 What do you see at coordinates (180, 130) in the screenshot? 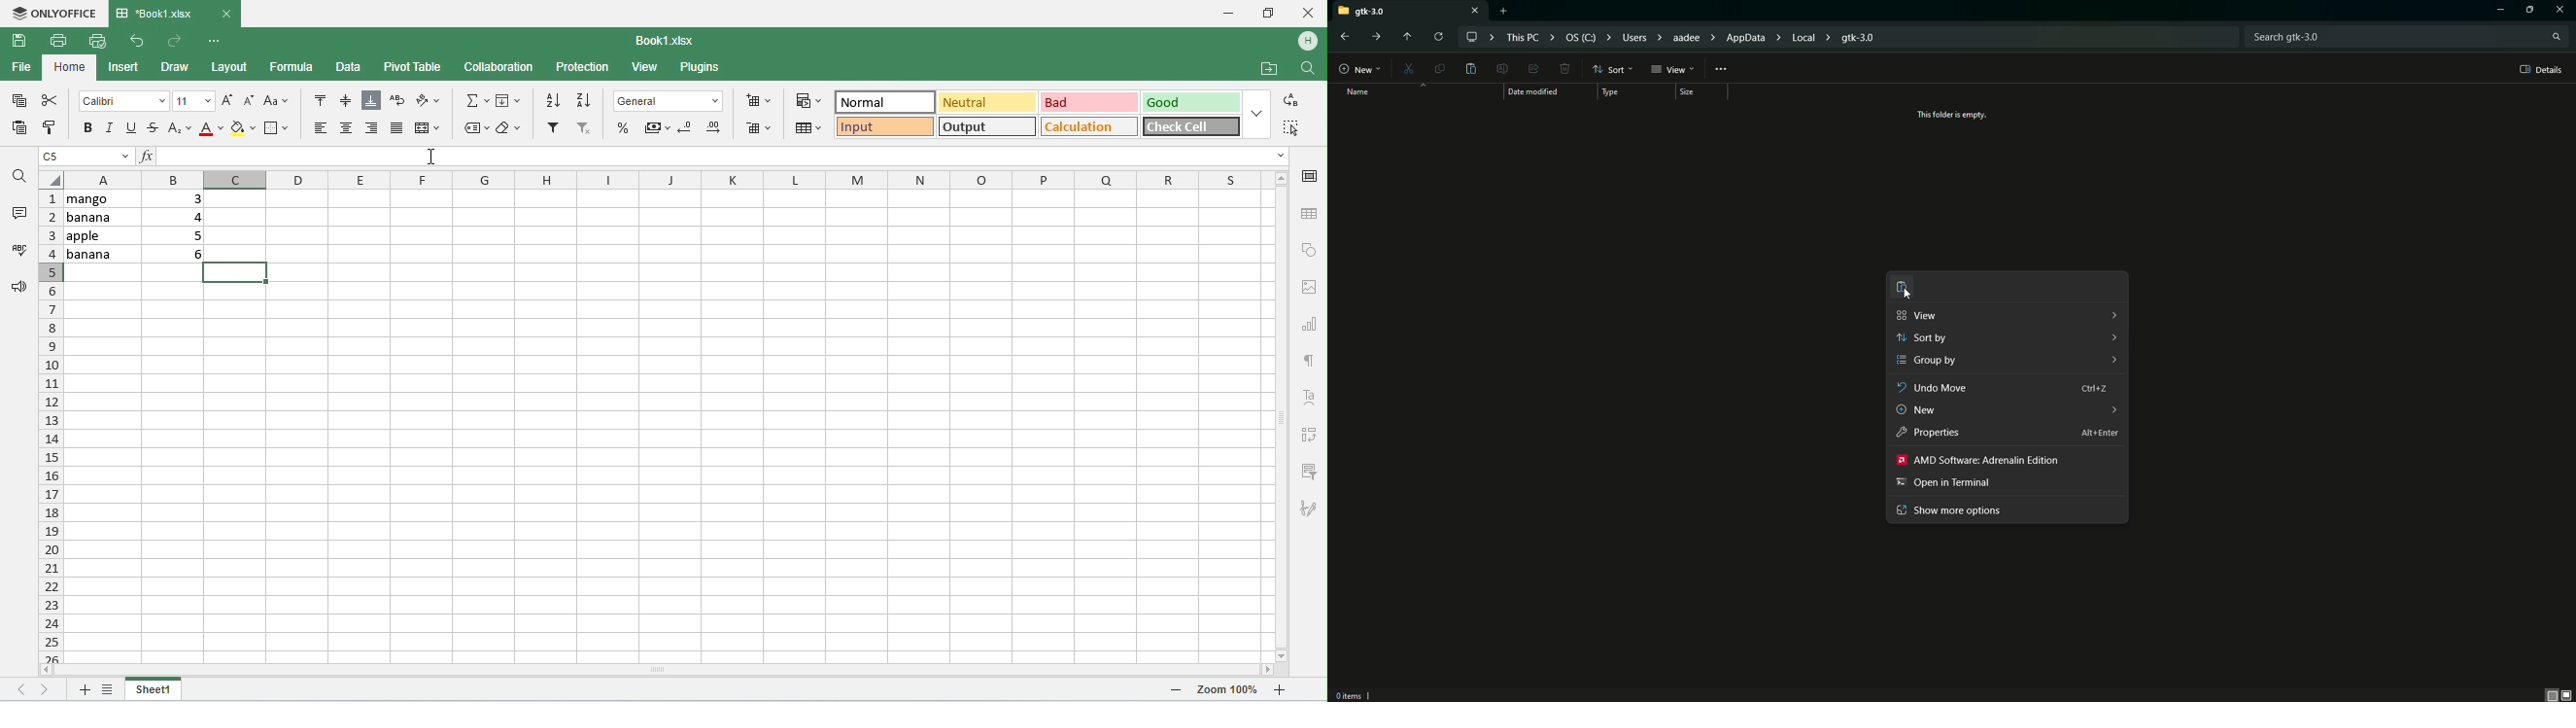
I see `superscript / subscript` at bounding box center [180, 130].